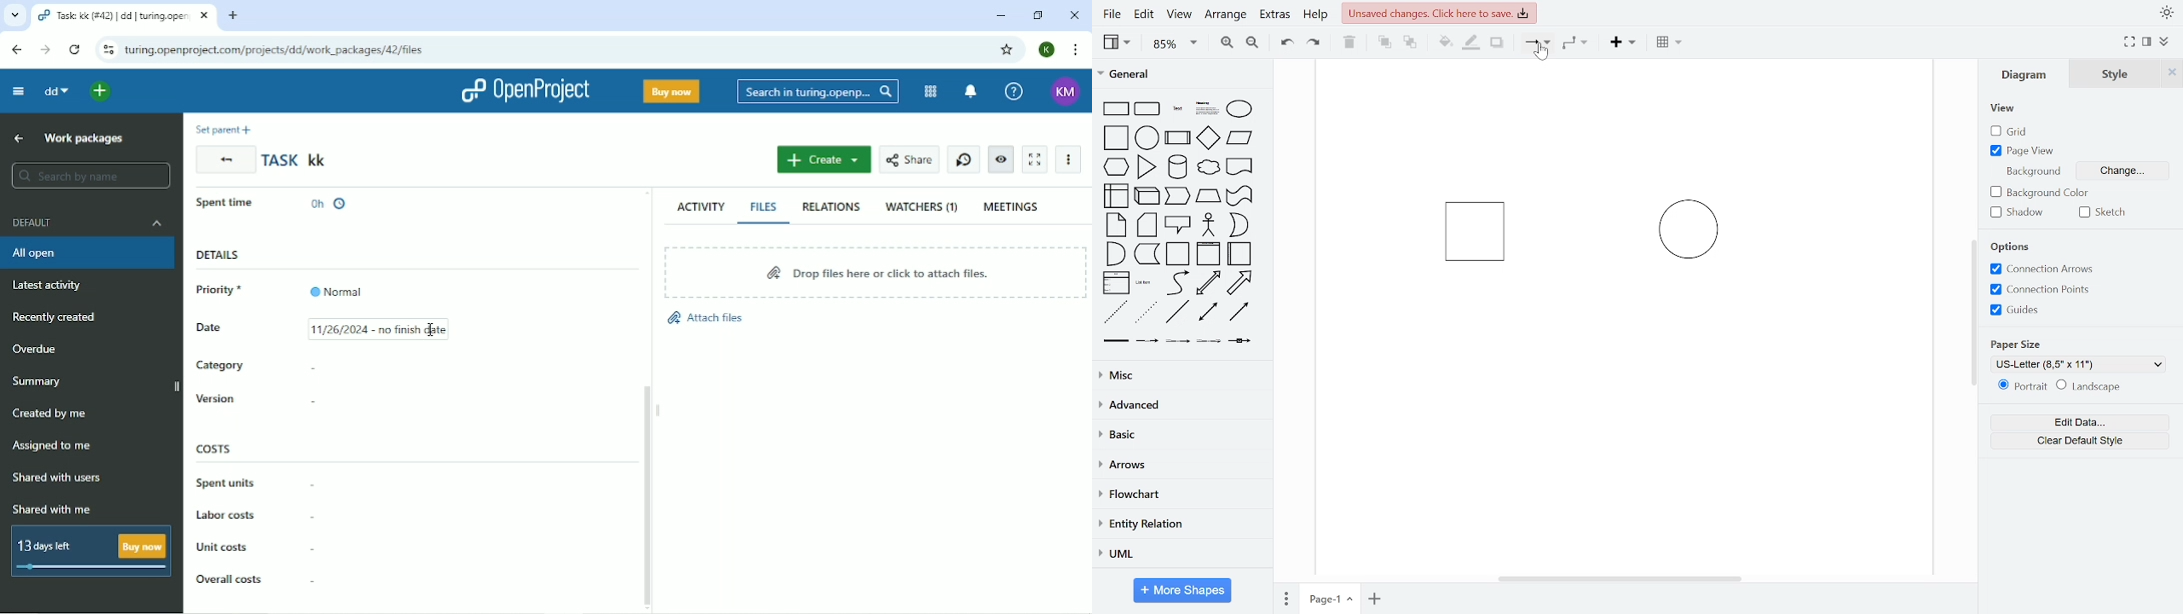 This screenshot has width=2184, height=616. What do you see at coordinates (1179, 254) in the screenshot?
I see `container` at bounding box center [1179, 254].